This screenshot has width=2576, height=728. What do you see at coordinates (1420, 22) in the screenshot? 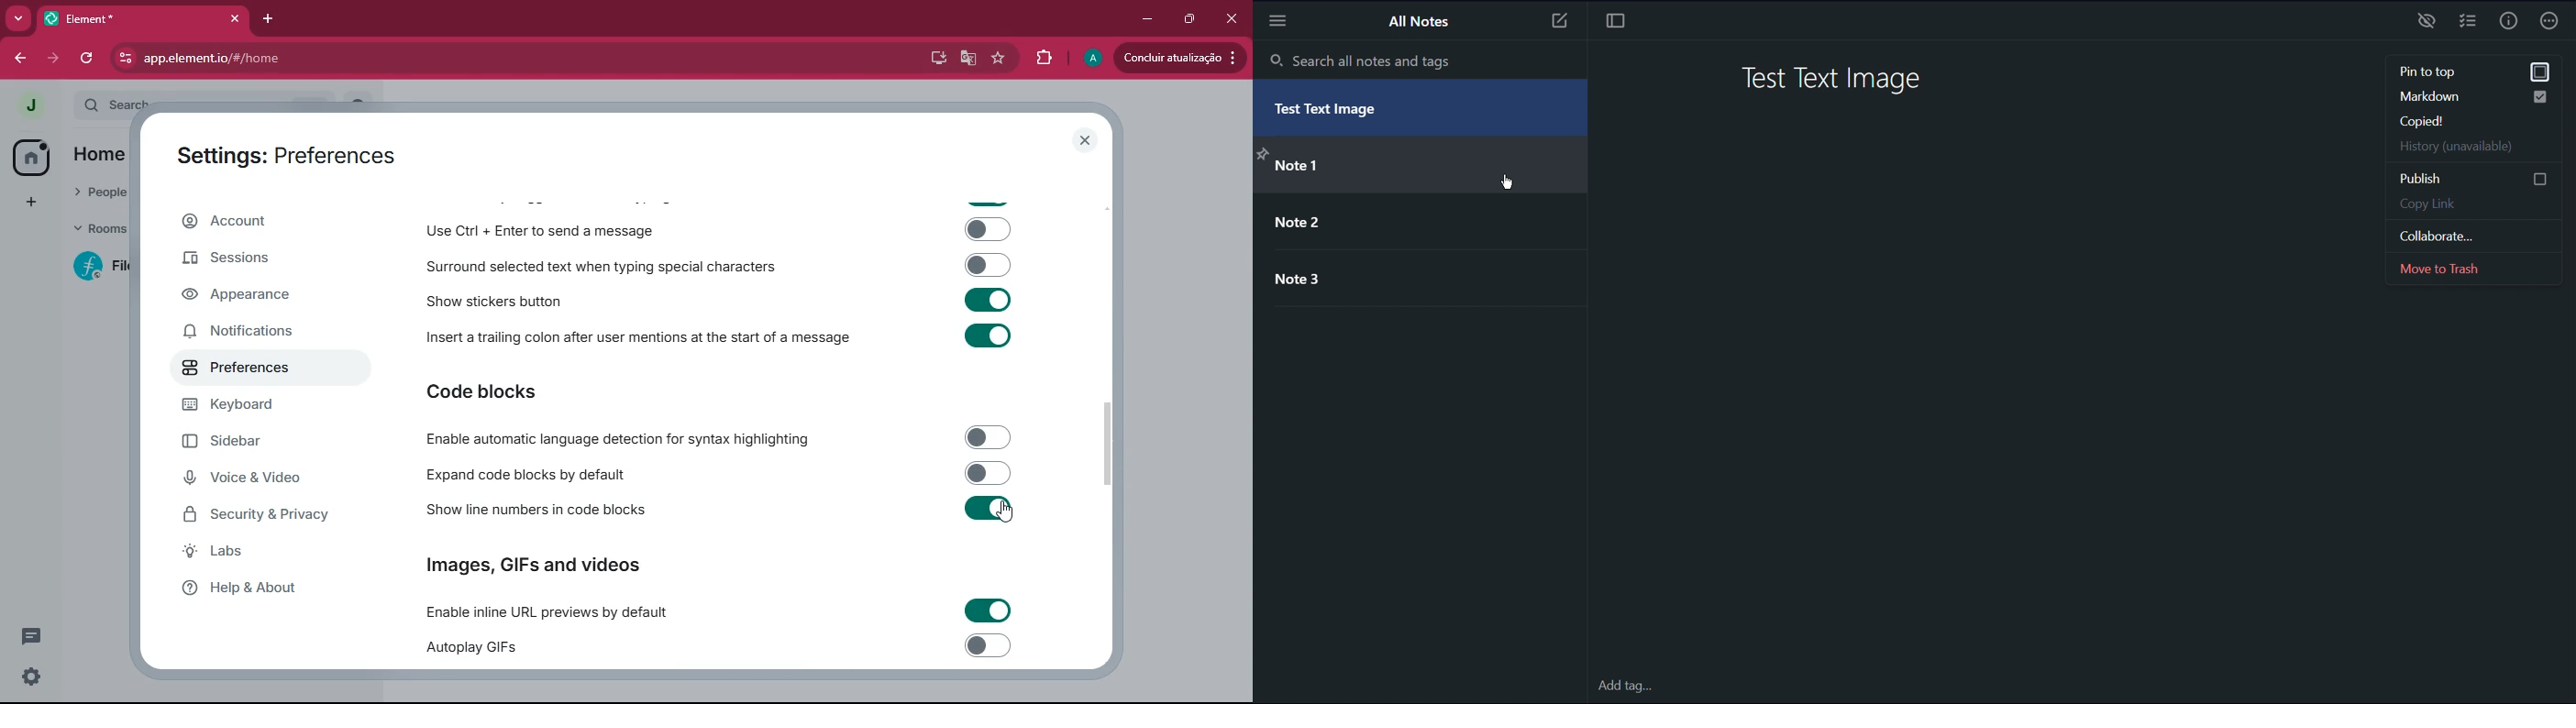
I see `All Notes` at bounding box center [1420, 22].